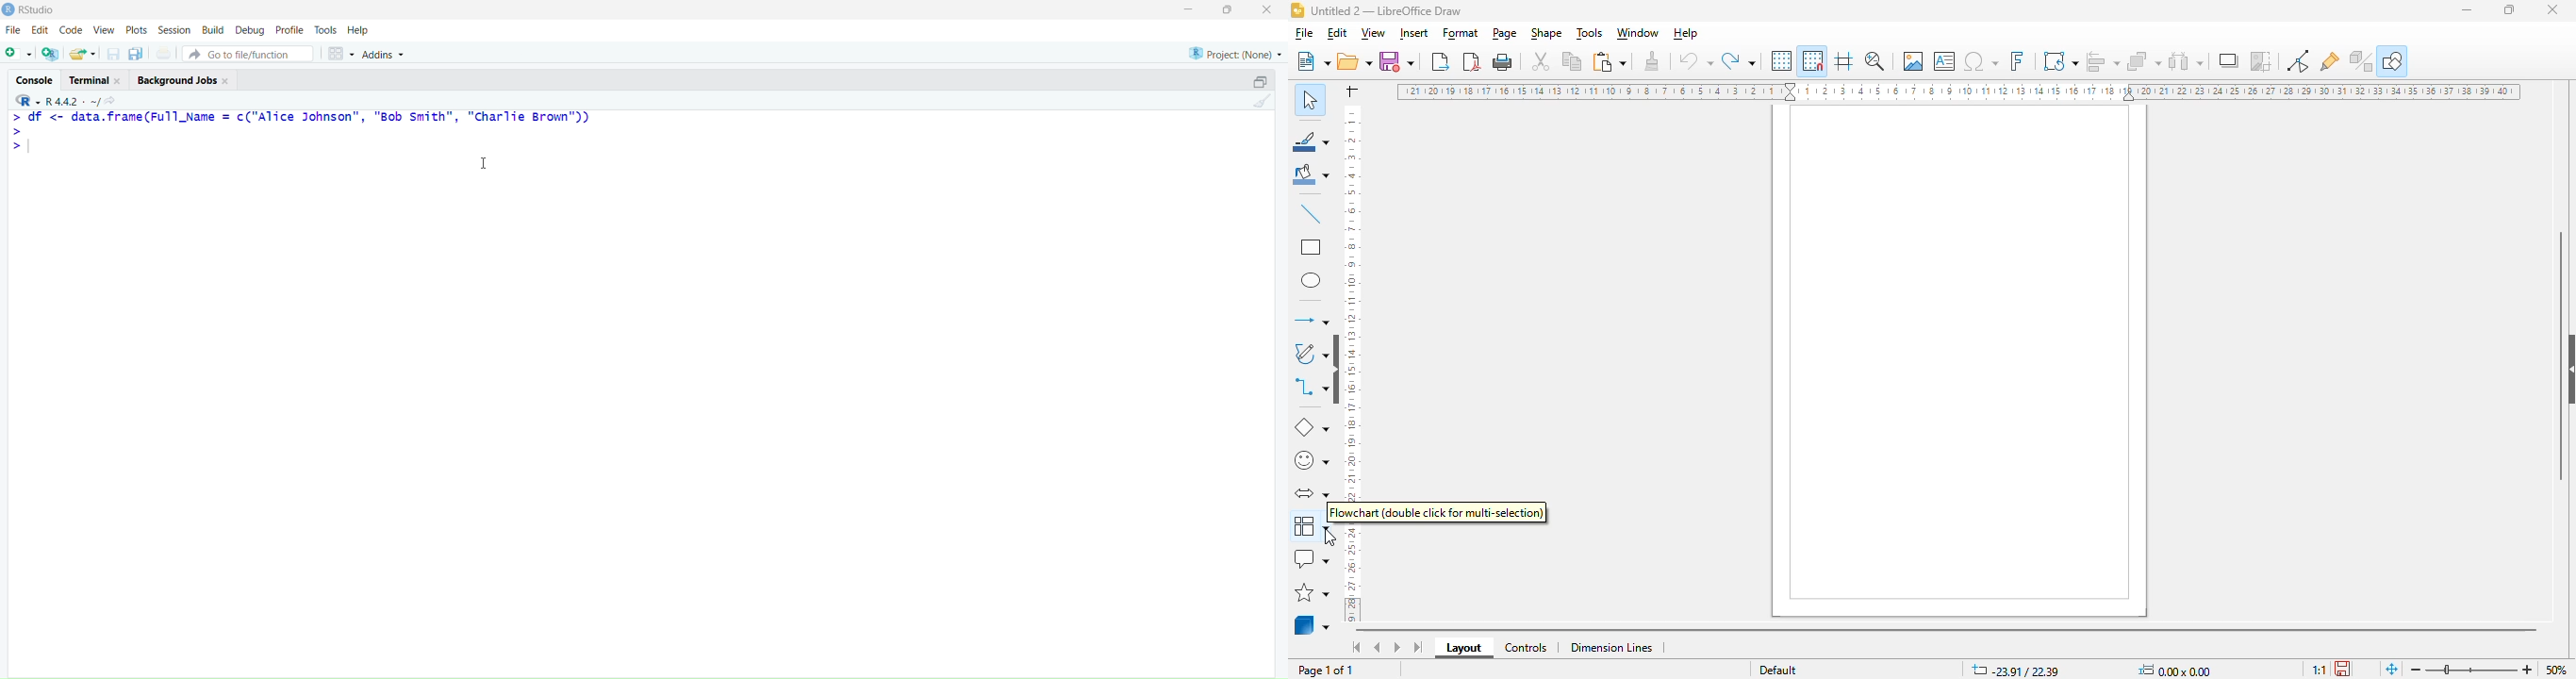  I want to click on Addins, so click(386, 54).